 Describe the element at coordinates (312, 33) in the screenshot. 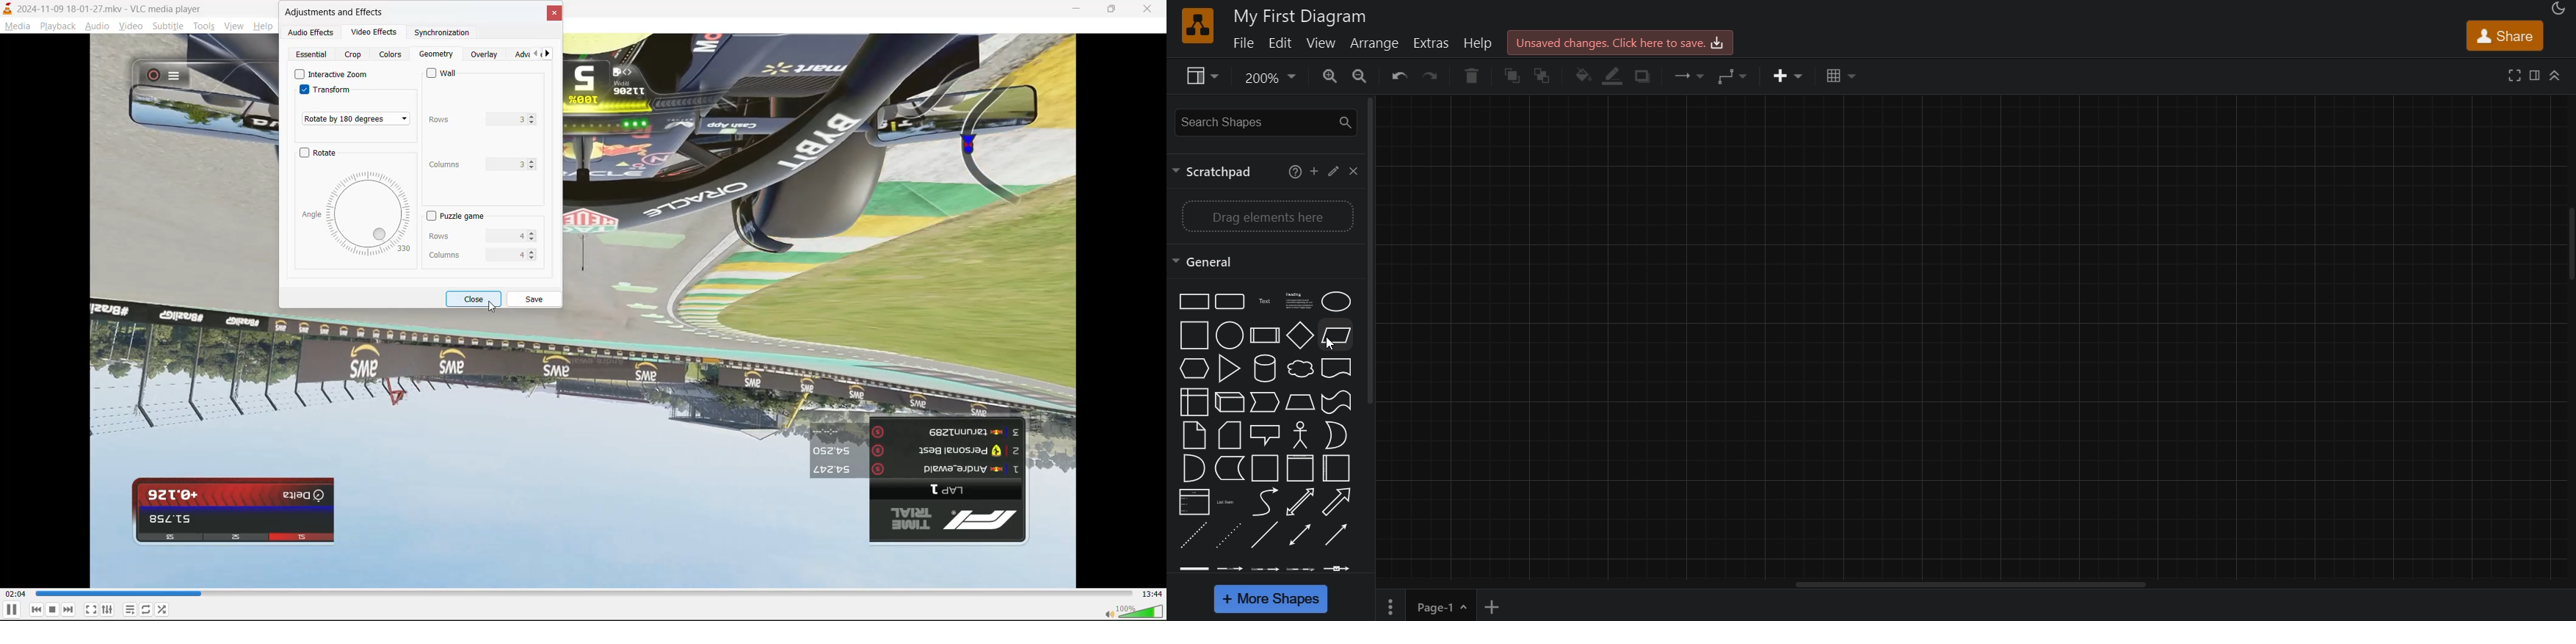

I see `audio effects` at that location.